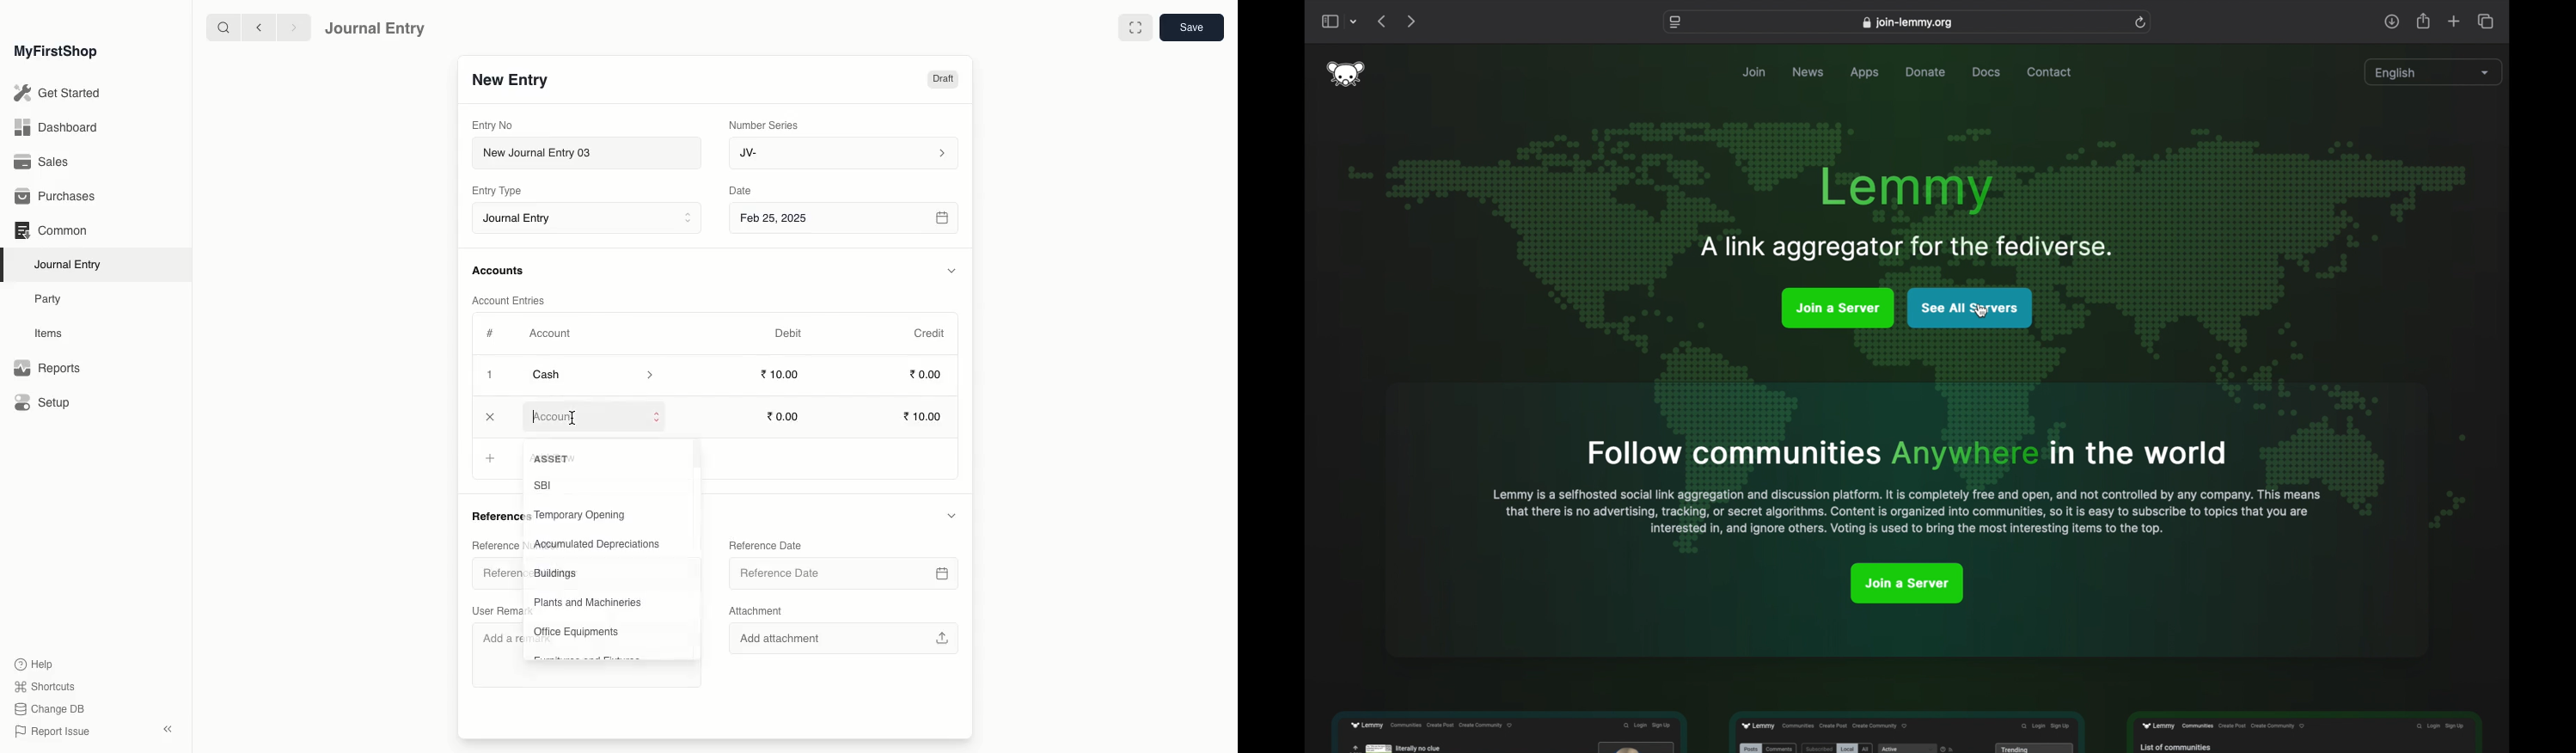 The height and width of the screenshot is (756, 2576). What do you see at coordinates (544, 484) in the screenshot?
I see `SBI` at bounding box center [544, 484].